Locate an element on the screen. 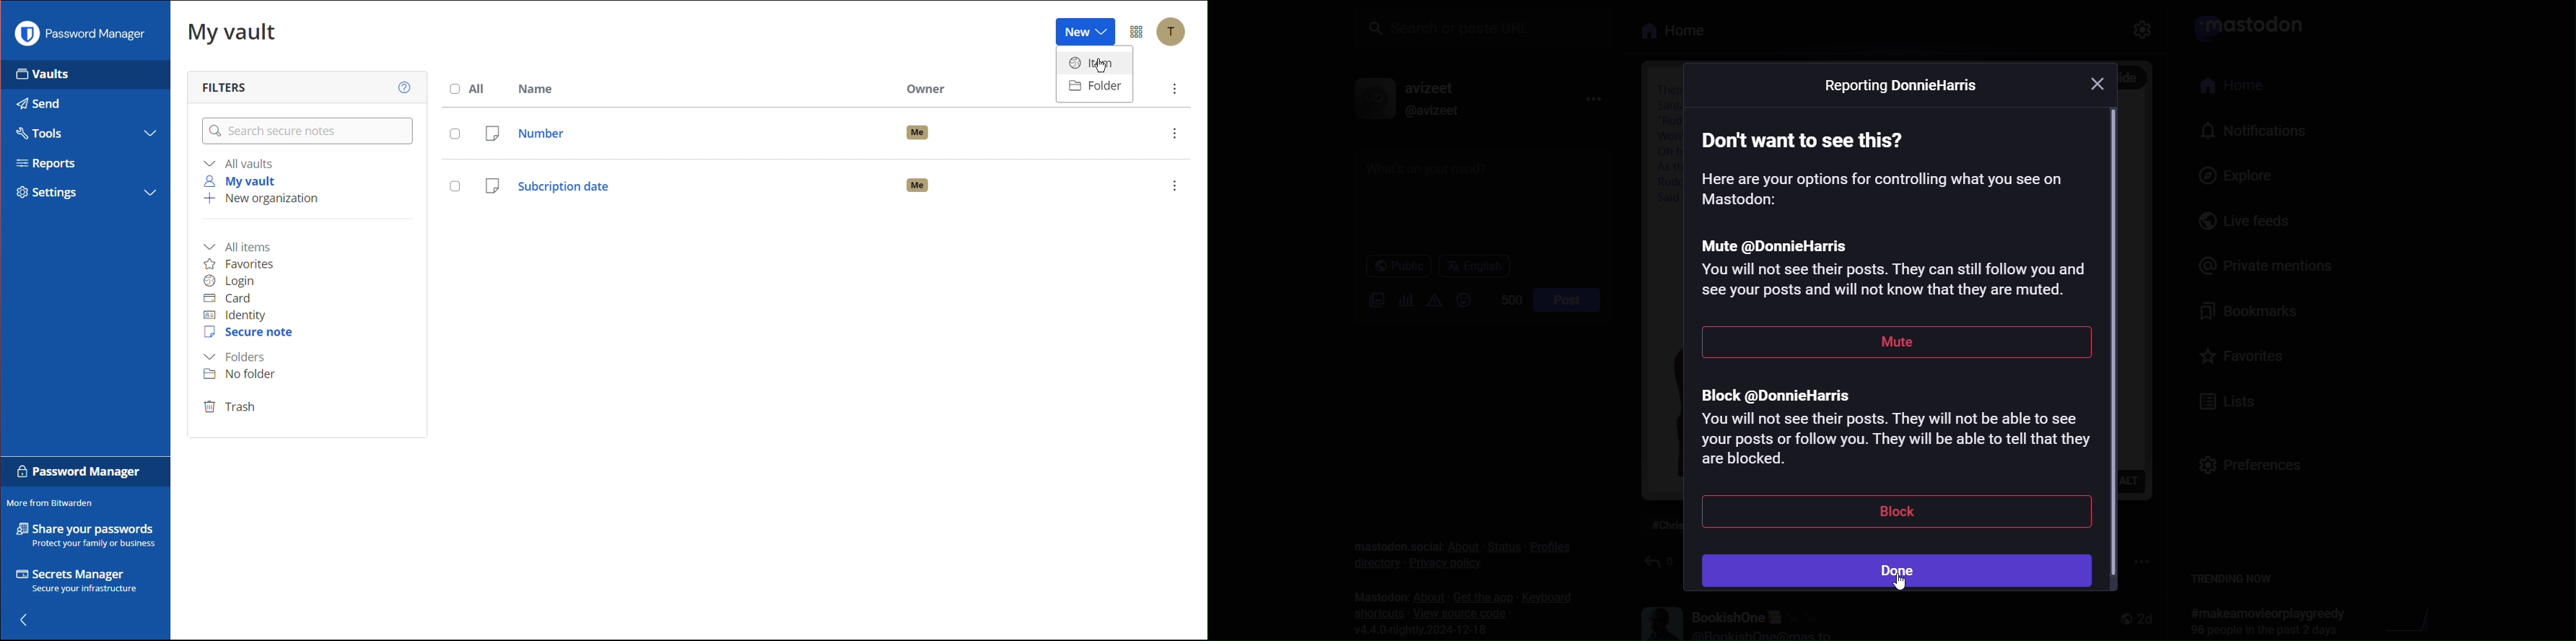 The height and width of the screenshot is (644, 2576). preferences is located at coordinates (2248, 459).